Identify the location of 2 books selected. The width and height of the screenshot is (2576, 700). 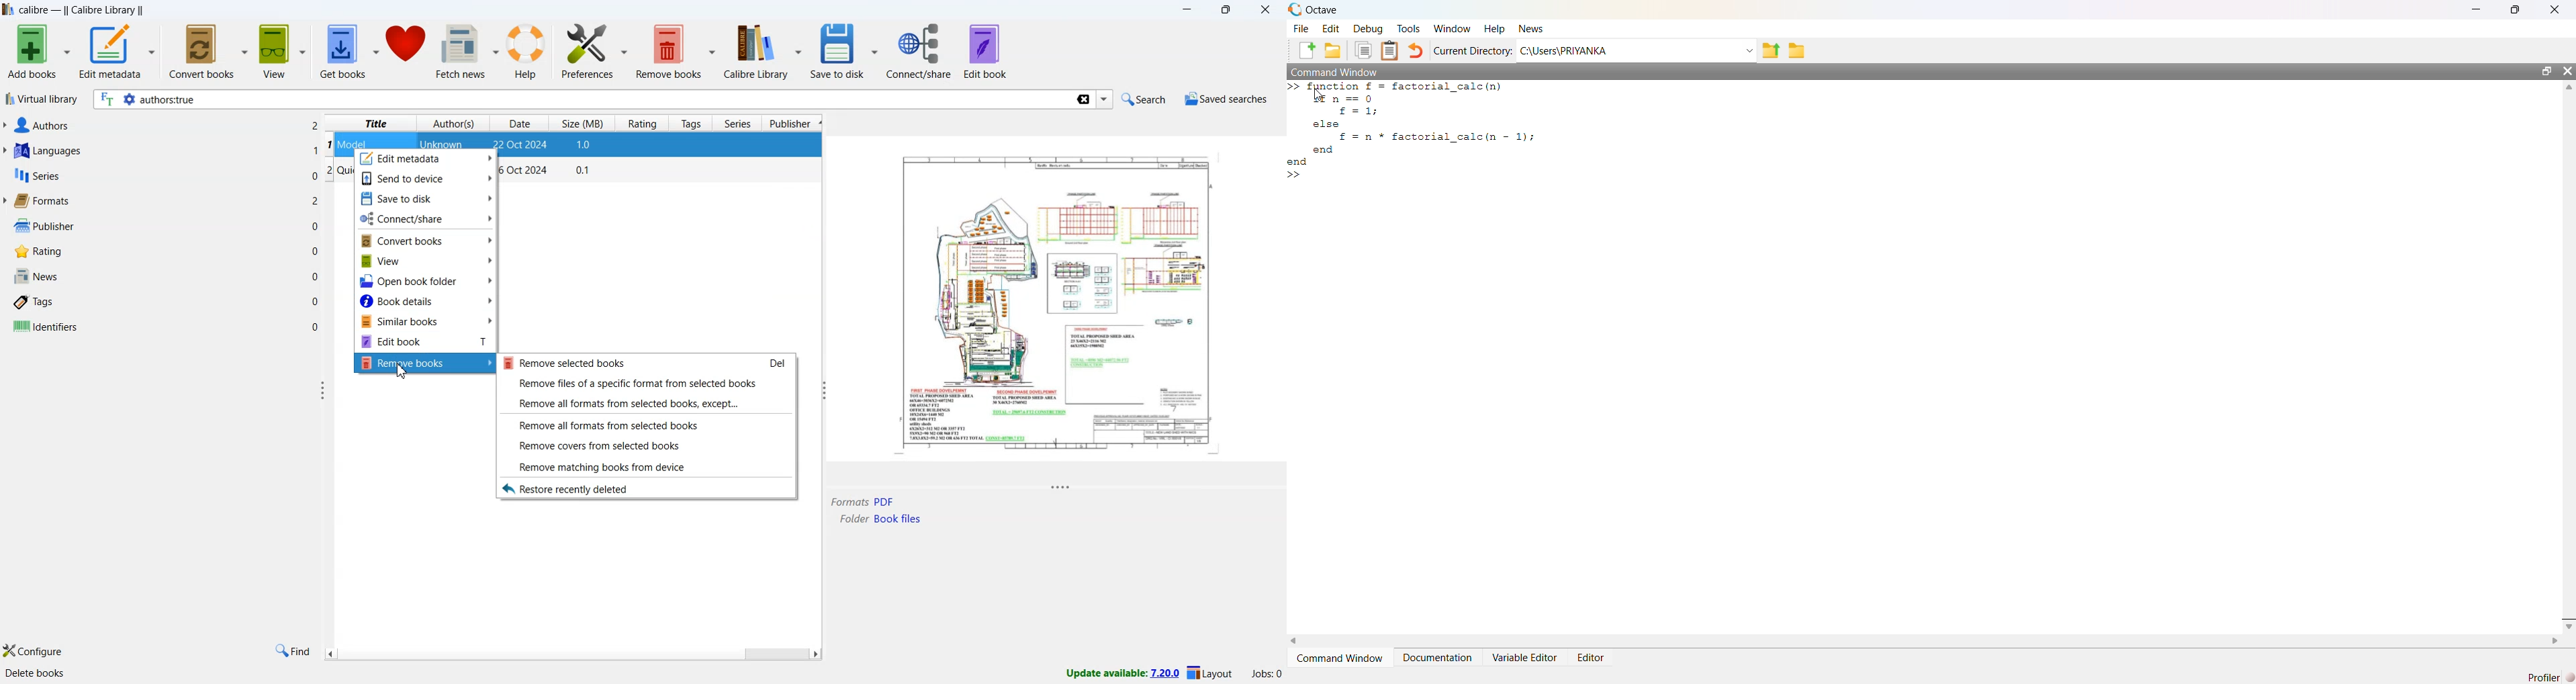
(220, 675).